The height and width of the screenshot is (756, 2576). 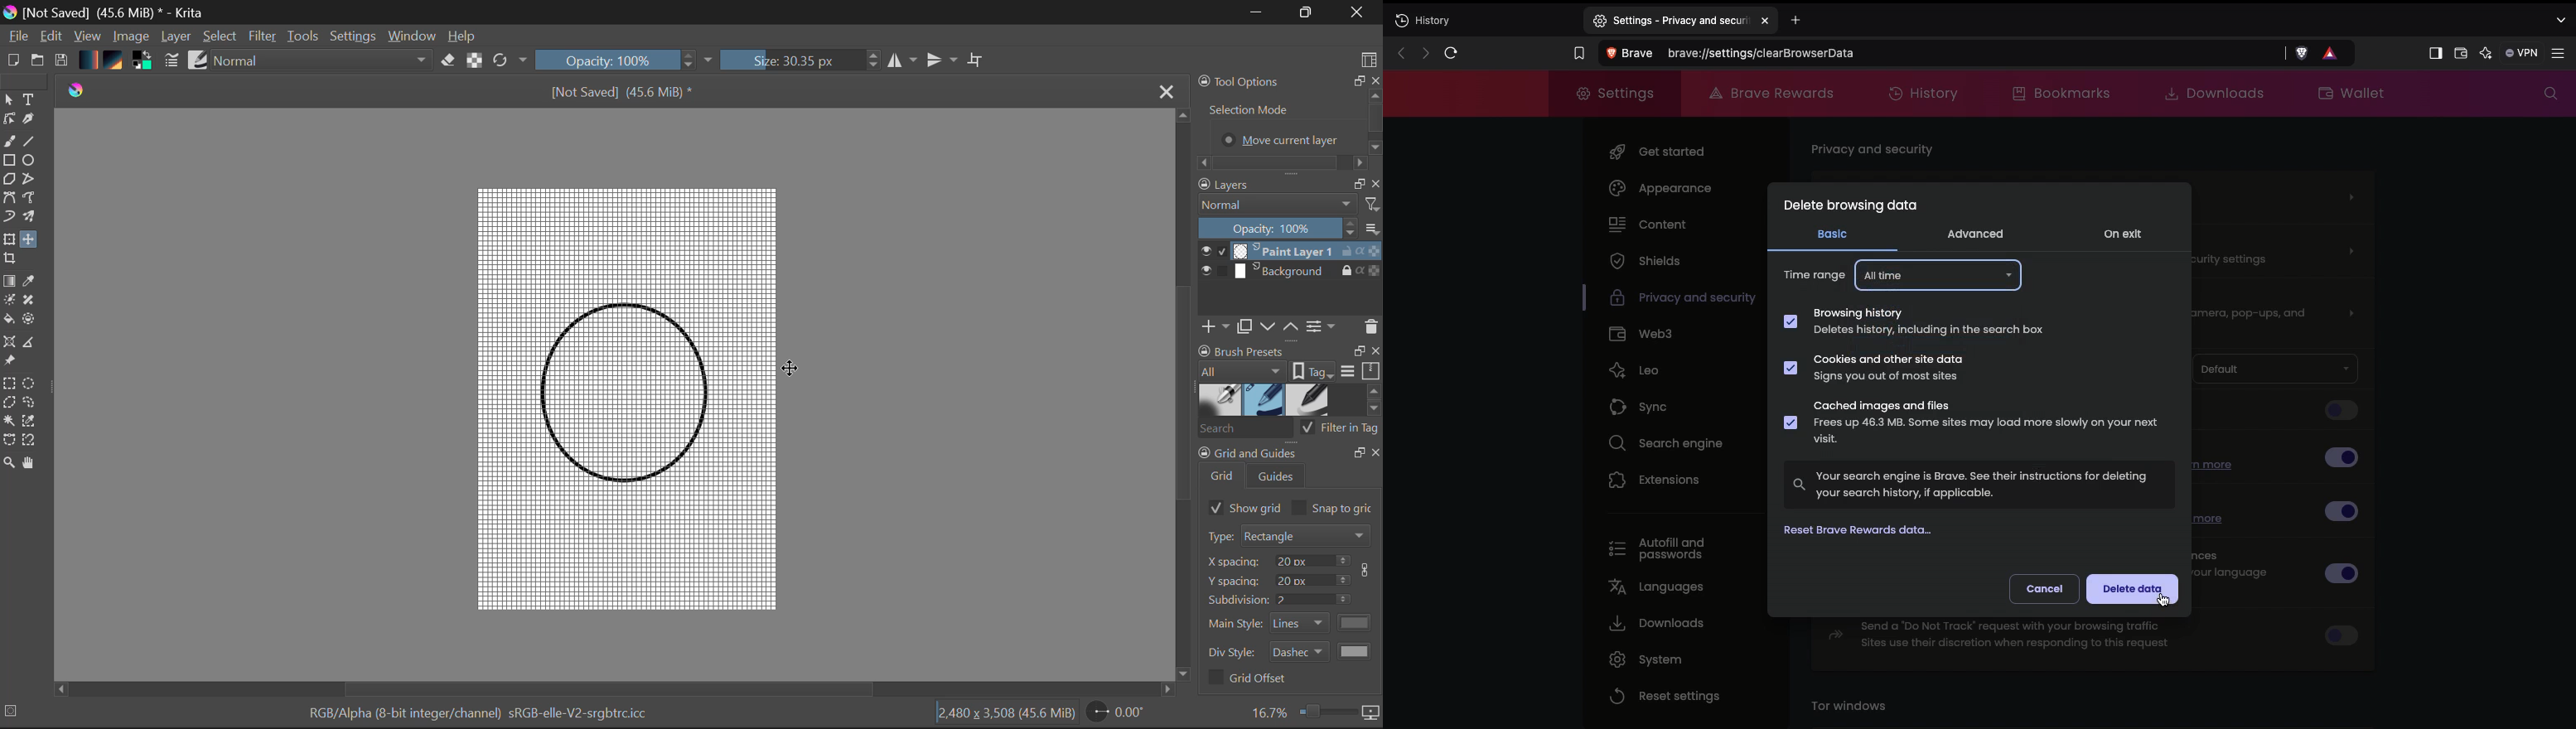 What do you see at coordinates (9, 218) in the screenshot?
I see `Dynamic Paintbrush` at bounding box center [9, 218].